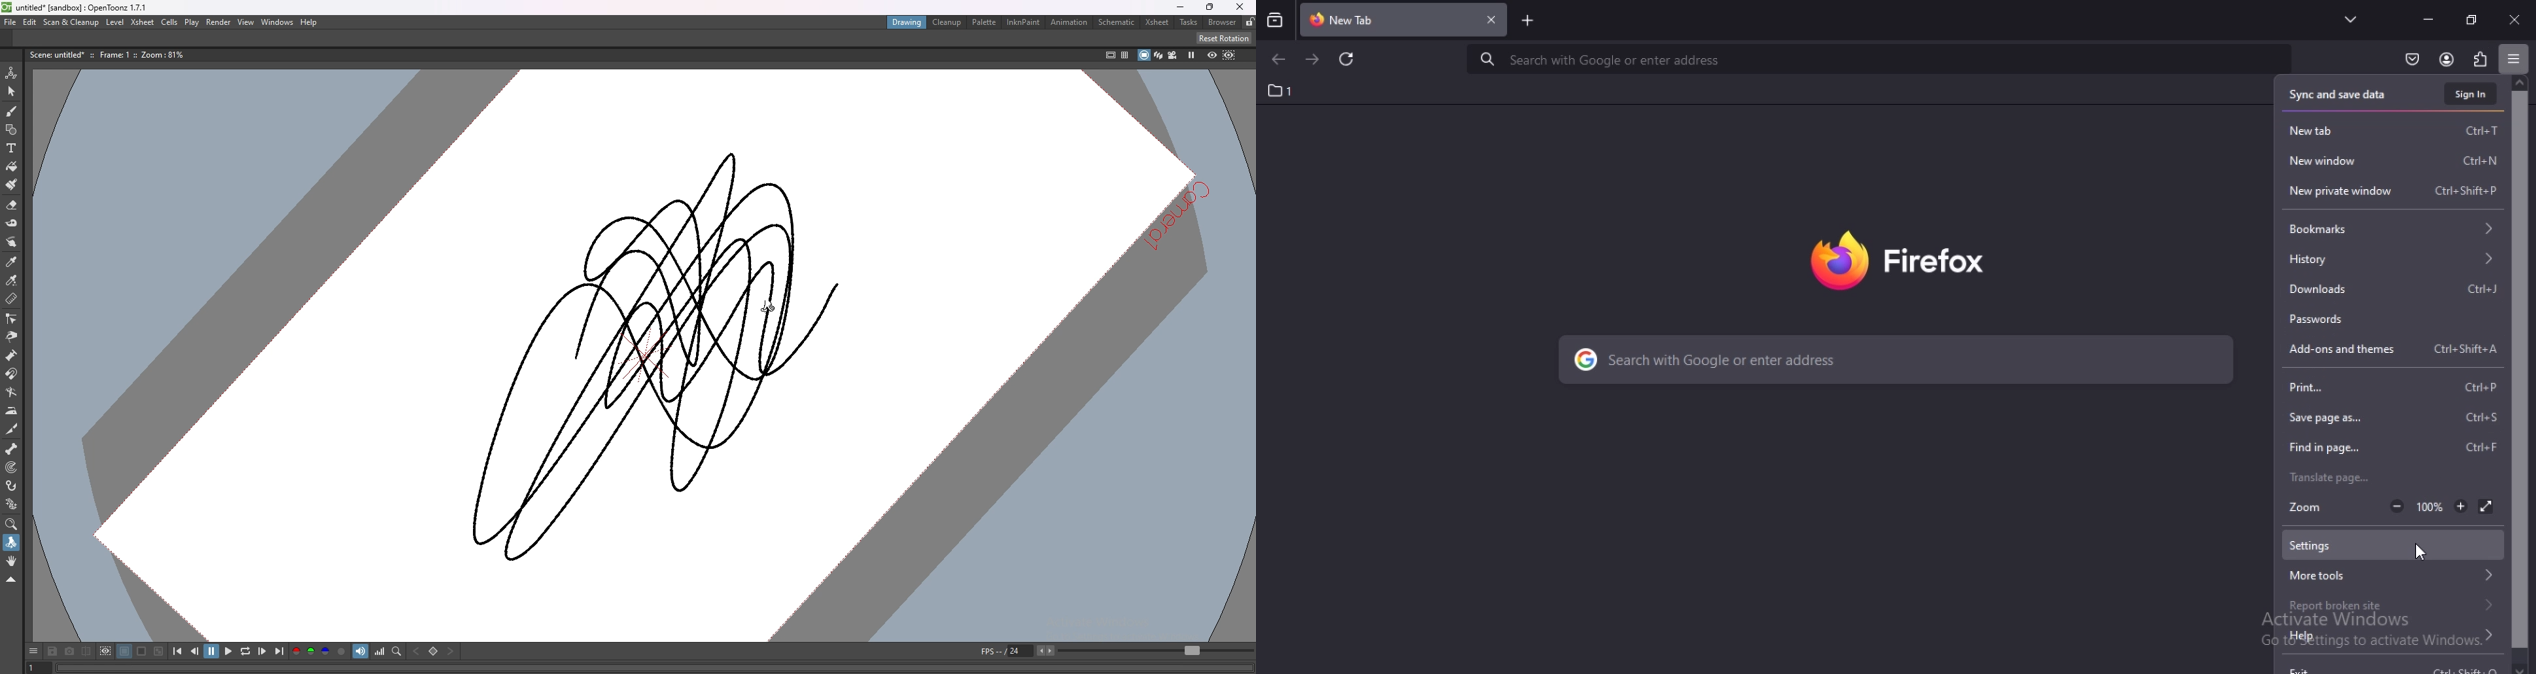 The width and height of the screenshot is (2548, 700). What do you see at coordinates (12, 166) in the screenshot?
I see `paint tool` at bounding box center [12, 166].